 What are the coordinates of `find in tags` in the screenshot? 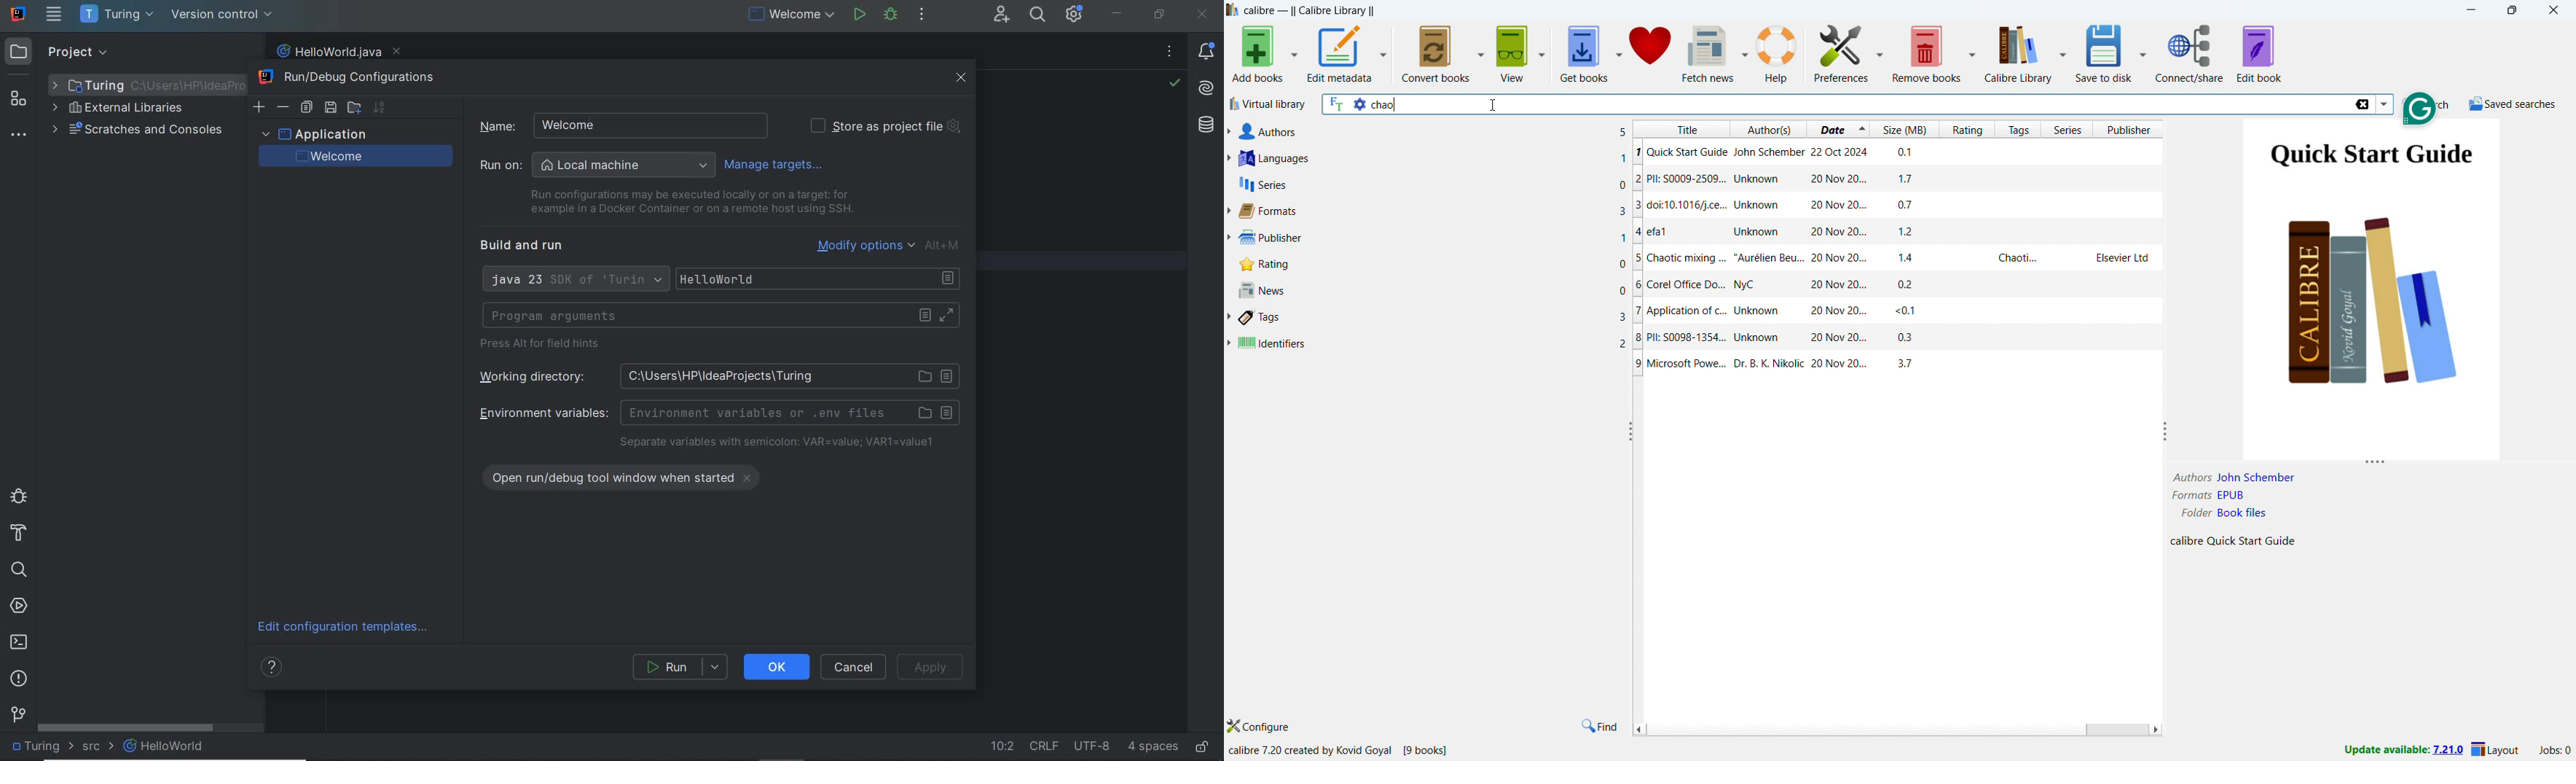 It's located at (1601, 726).